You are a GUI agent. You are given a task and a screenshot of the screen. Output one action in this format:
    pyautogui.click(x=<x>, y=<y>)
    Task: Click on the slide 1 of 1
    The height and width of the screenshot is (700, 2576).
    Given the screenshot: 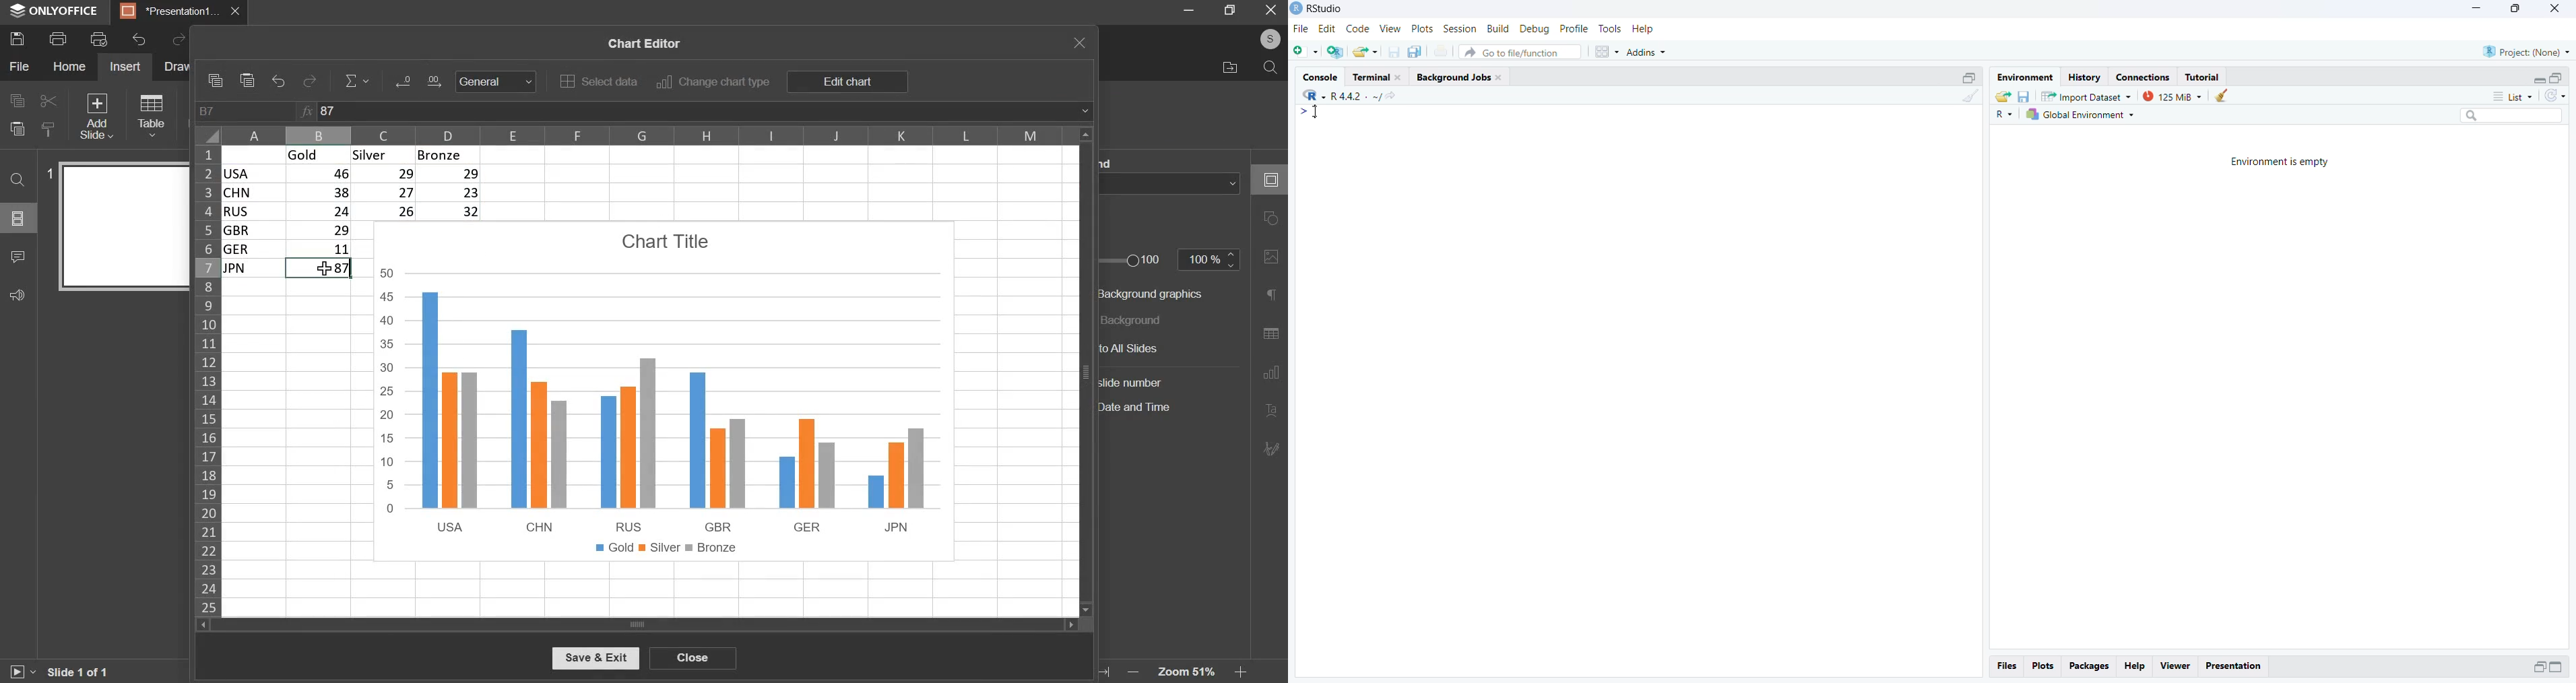 What is the action you would take?
    pyautogui.click(x=77, y=670)
    